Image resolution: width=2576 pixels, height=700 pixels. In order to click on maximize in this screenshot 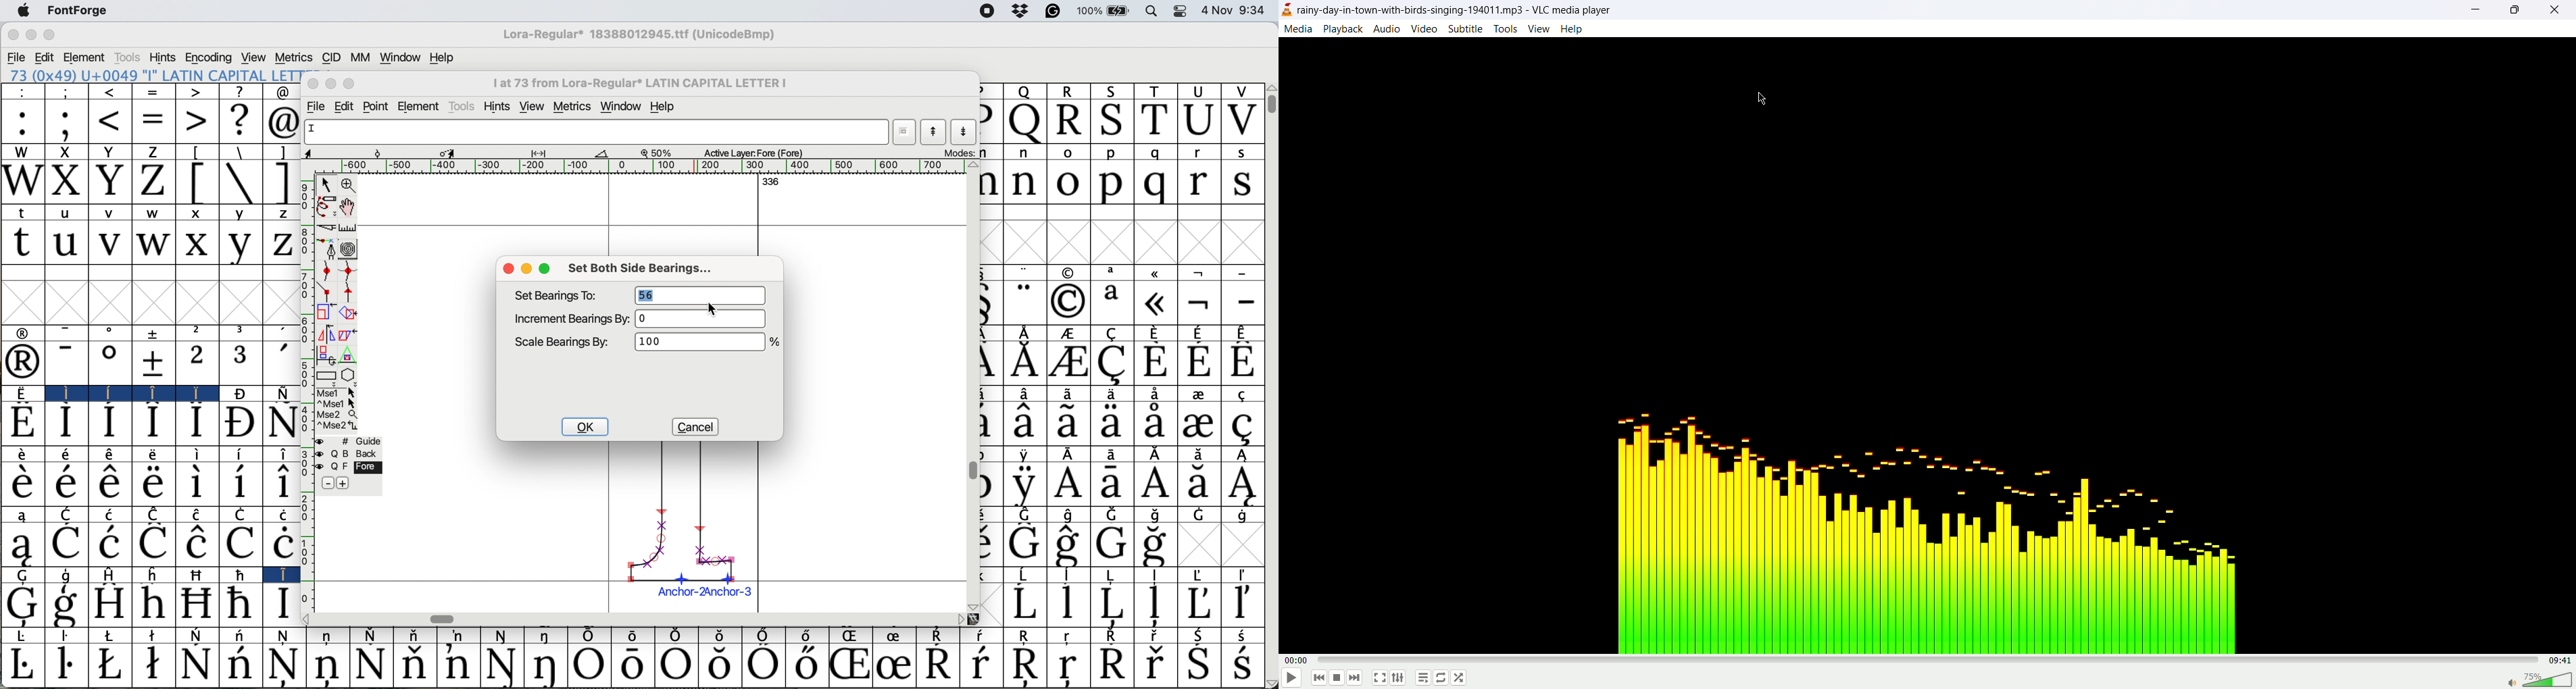, I will do `click(49, 35)`.